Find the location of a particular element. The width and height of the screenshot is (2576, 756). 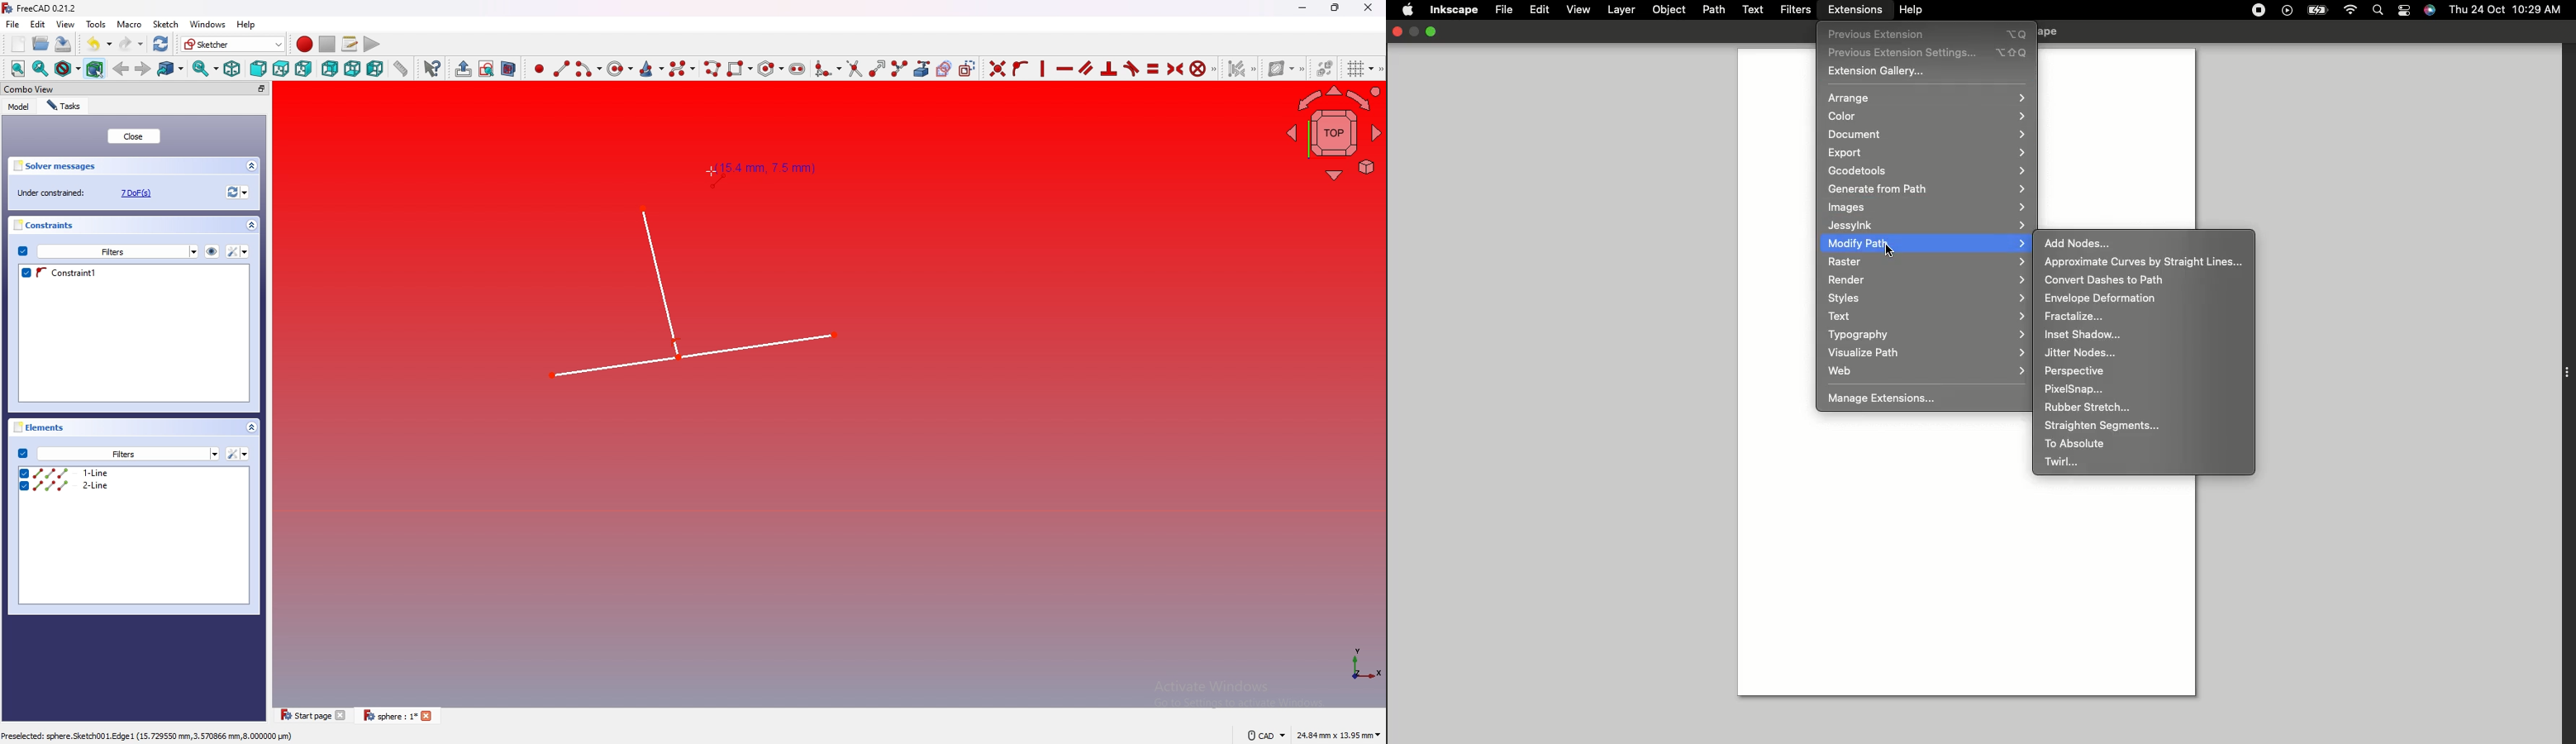

Open... is located at coordinates (40, 44).